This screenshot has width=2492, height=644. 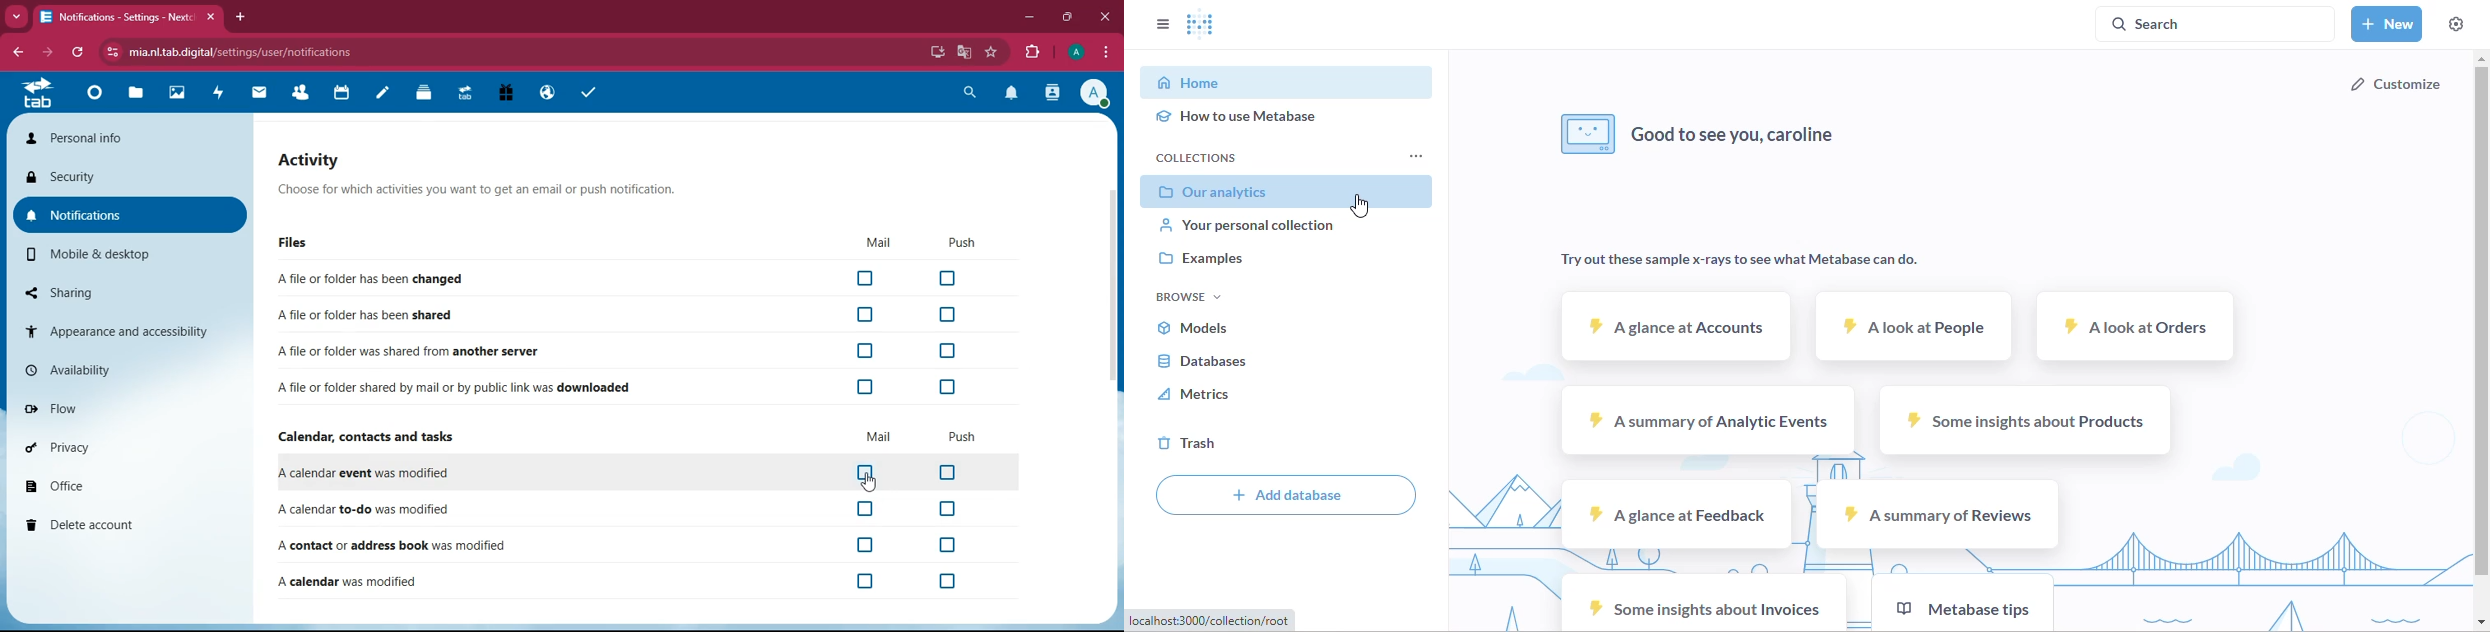 I want to click on extensions, so click(x=1033, y=54).